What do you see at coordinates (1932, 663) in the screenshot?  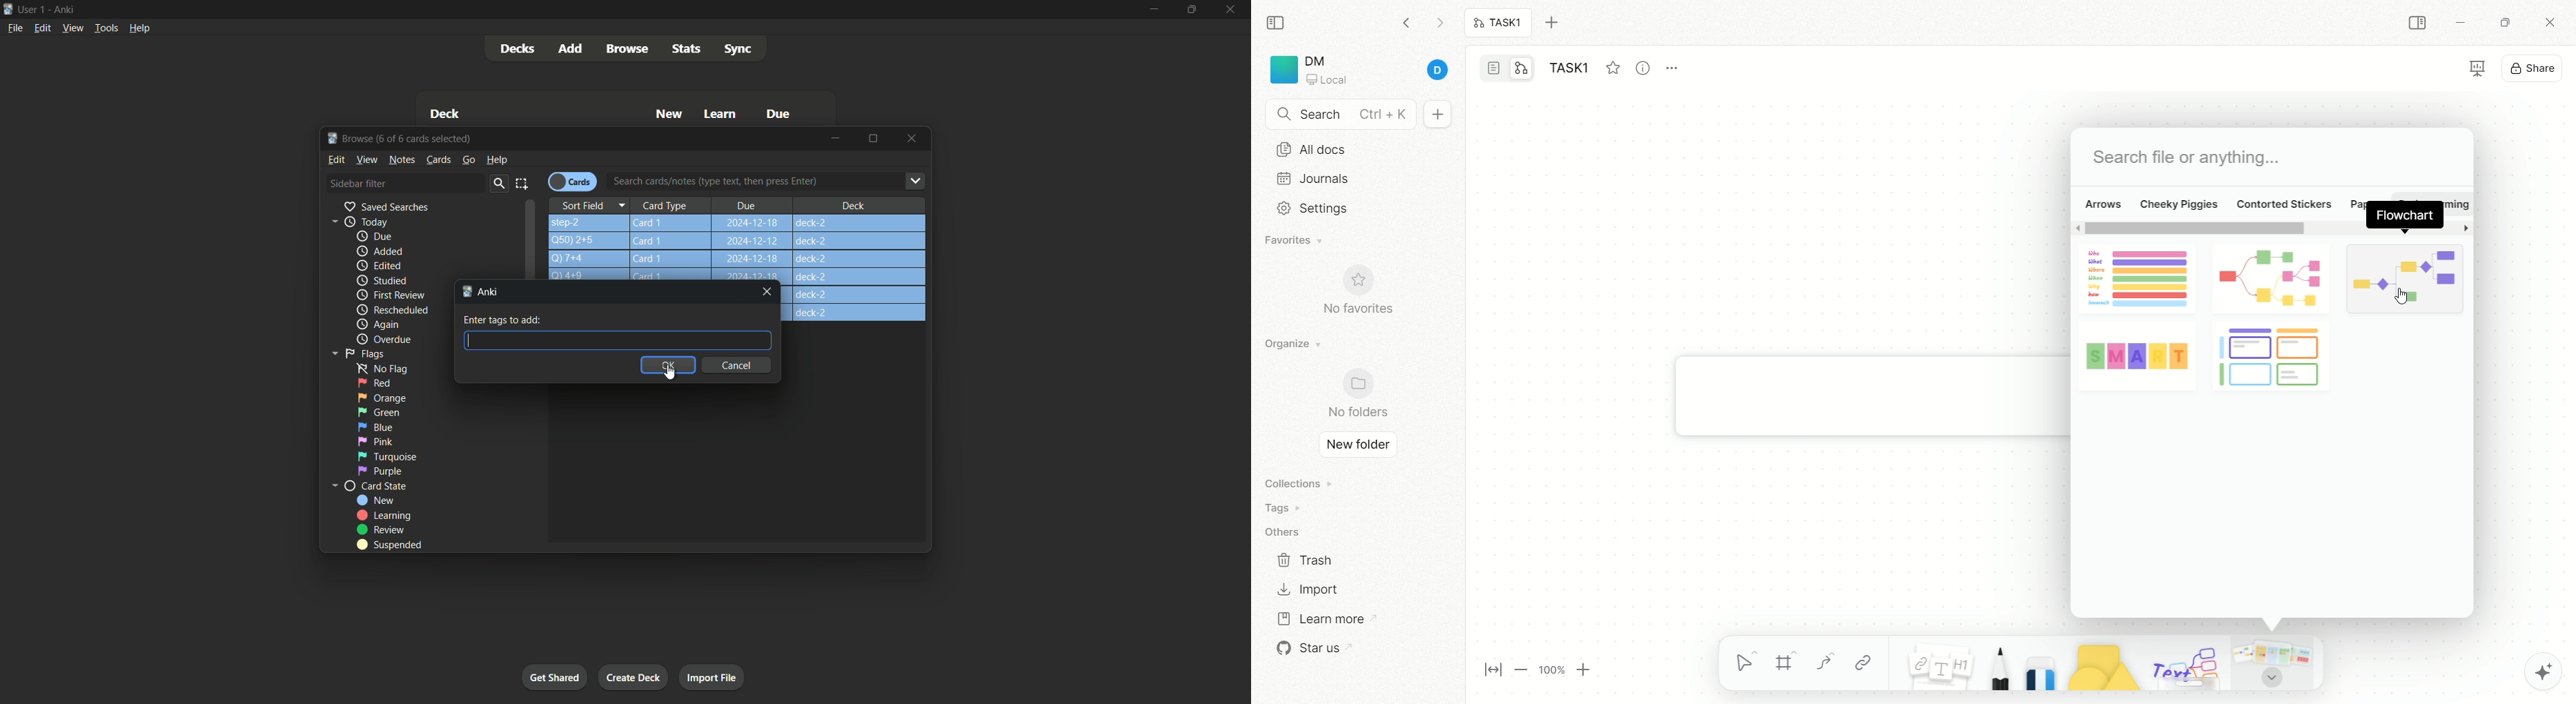 I see `notes` at bounding box center [1932, 663].